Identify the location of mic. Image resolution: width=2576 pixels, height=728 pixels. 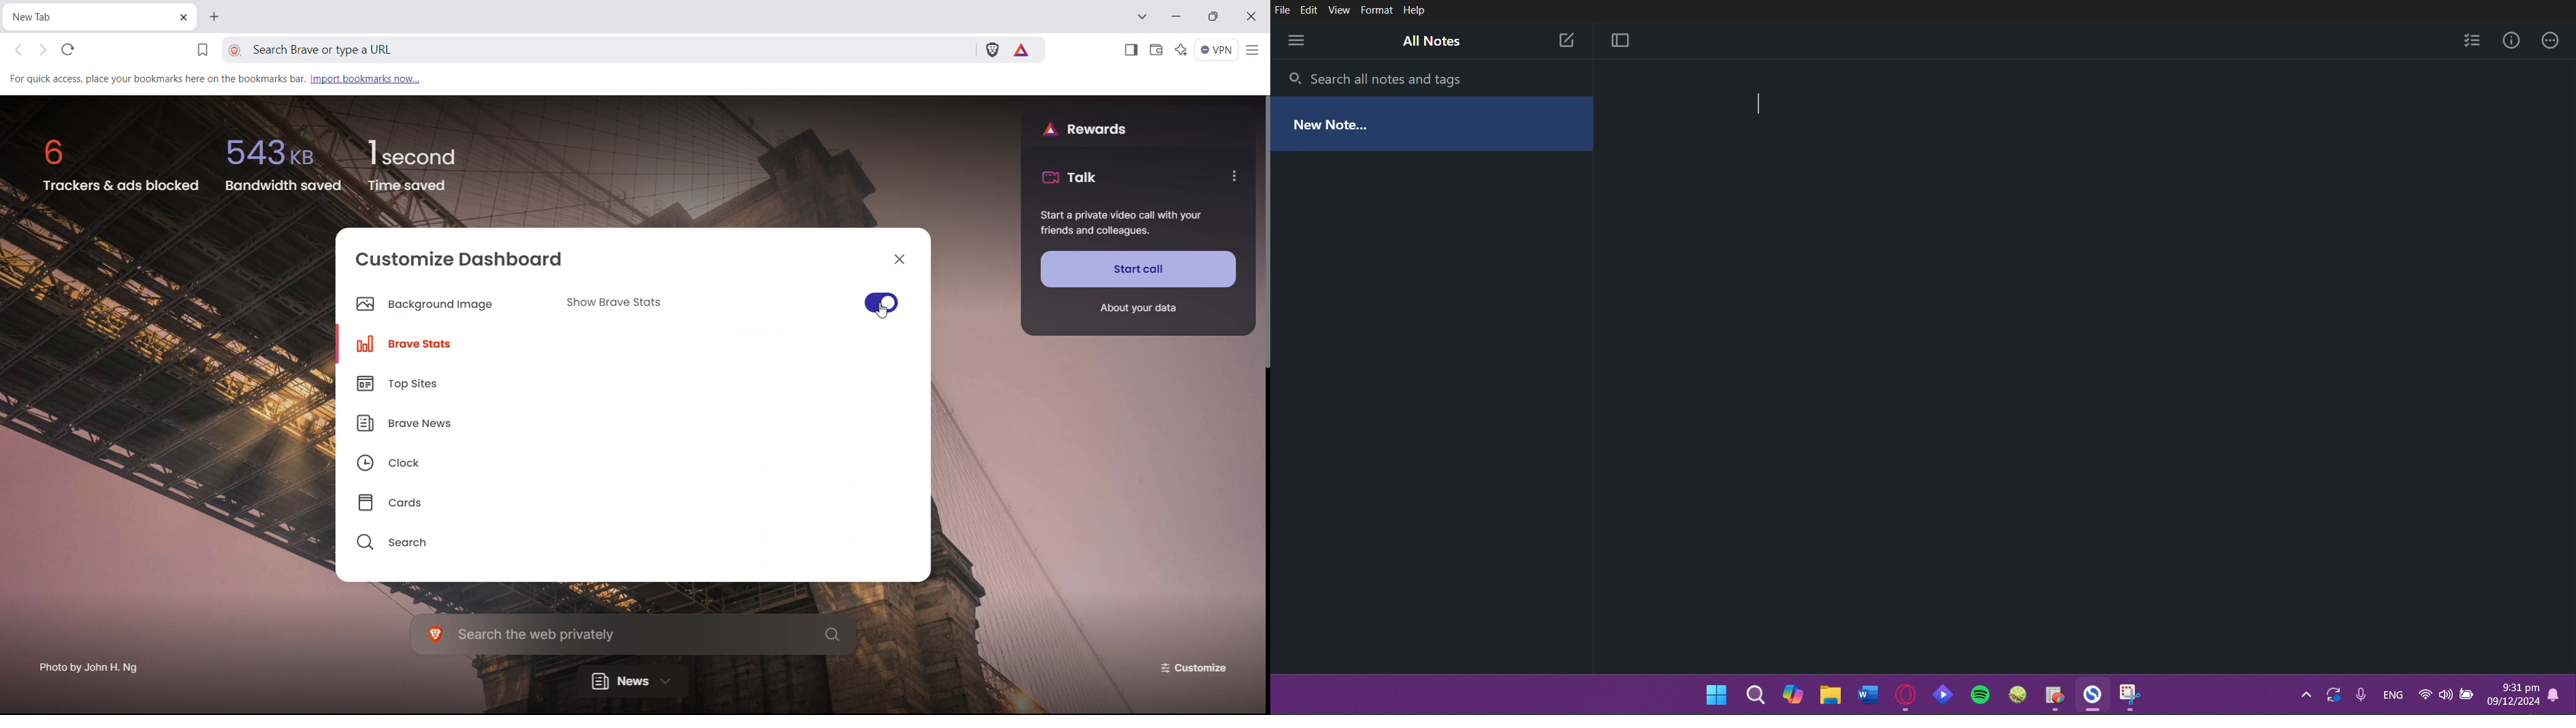
(2361, 696).